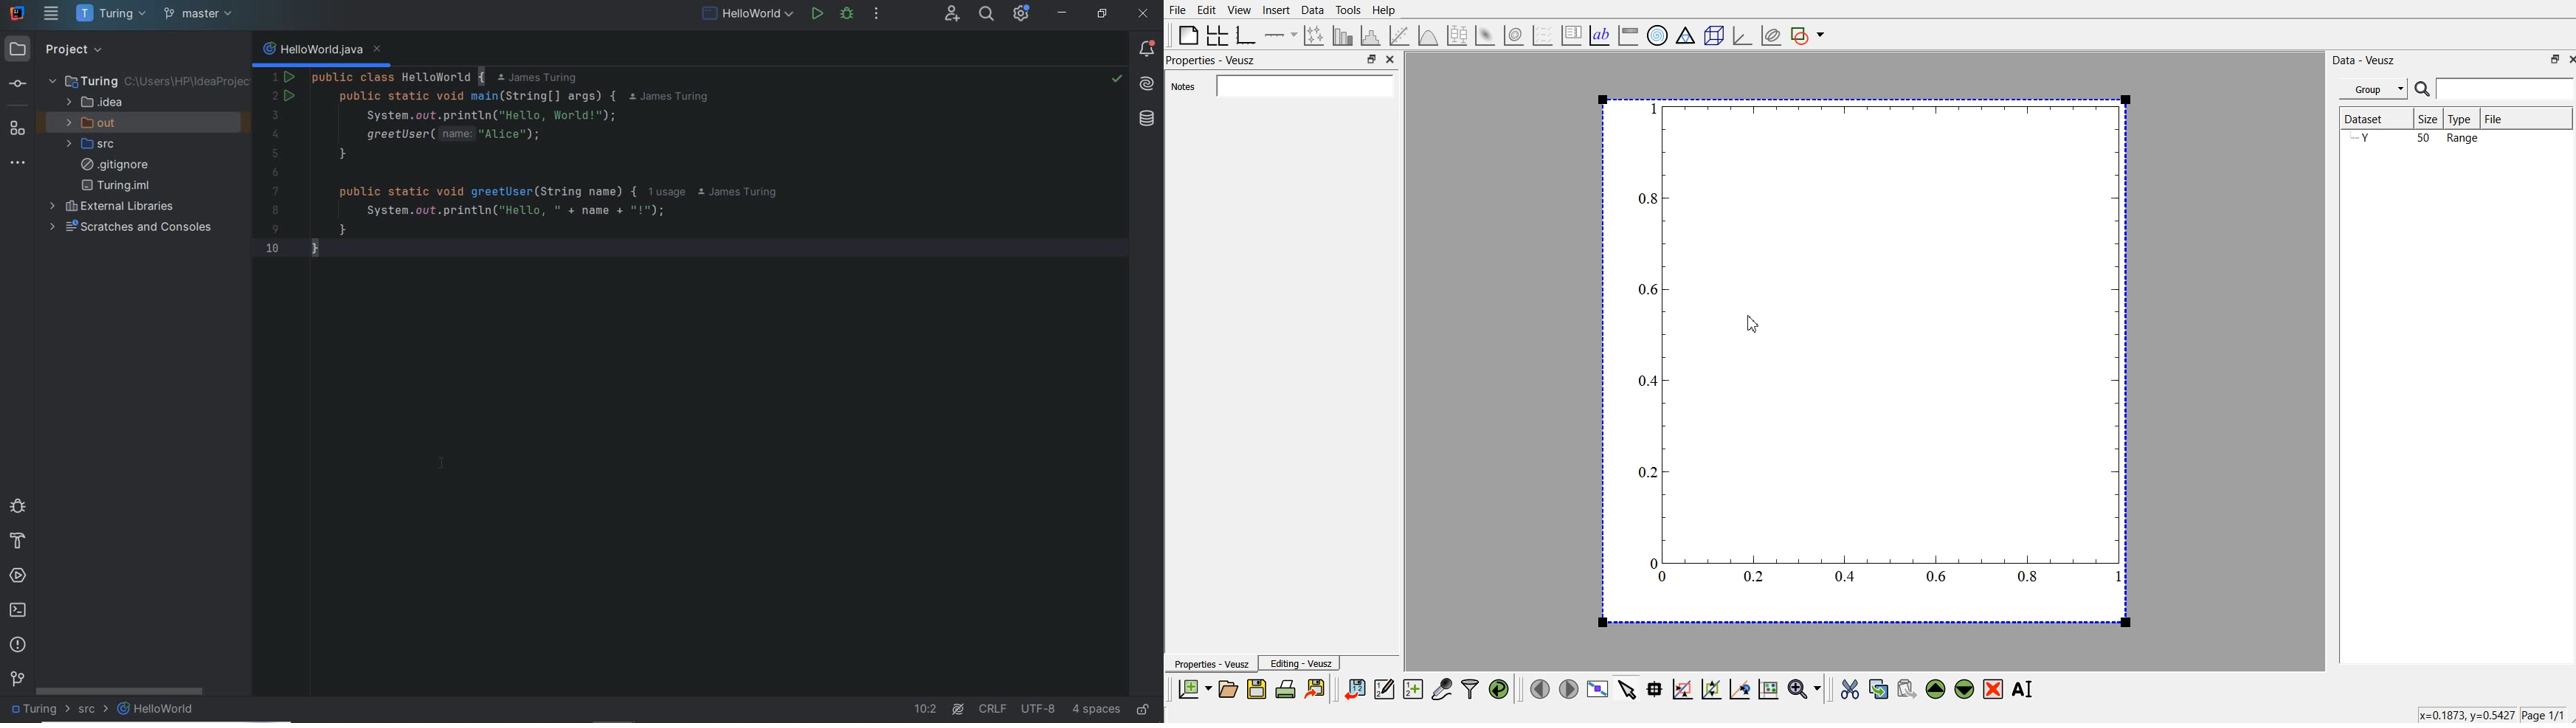  What do you see at coordinates (1348, 10) in the screenshot?
I see `Tools` at bounding box center [1348, 10].